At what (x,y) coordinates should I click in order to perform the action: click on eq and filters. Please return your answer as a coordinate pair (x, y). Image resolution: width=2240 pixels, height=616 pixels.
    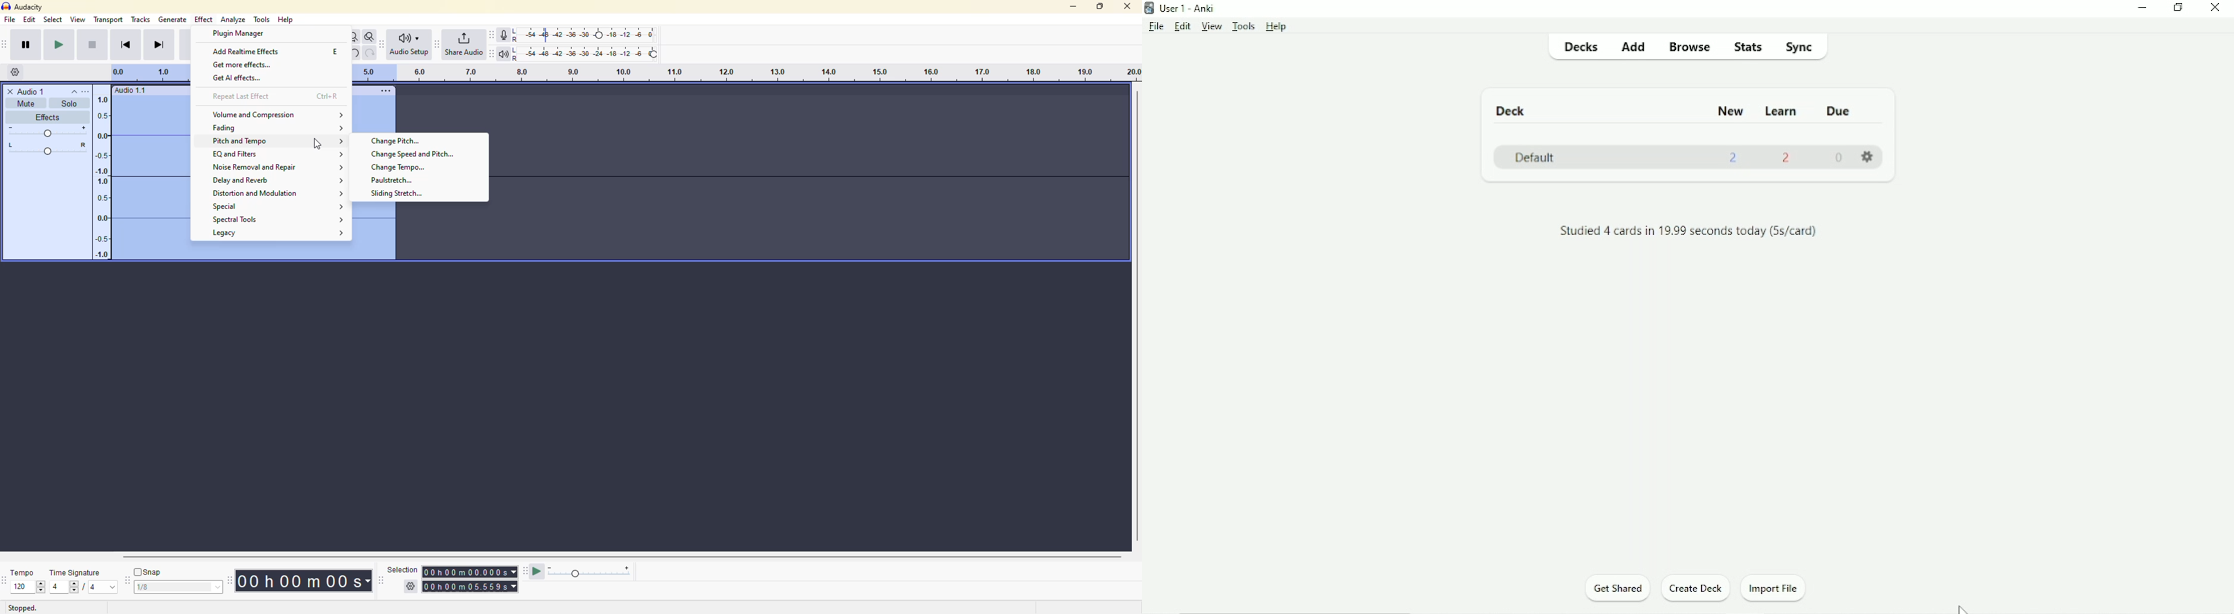
    Looking at the image, I should click on (237, 155).